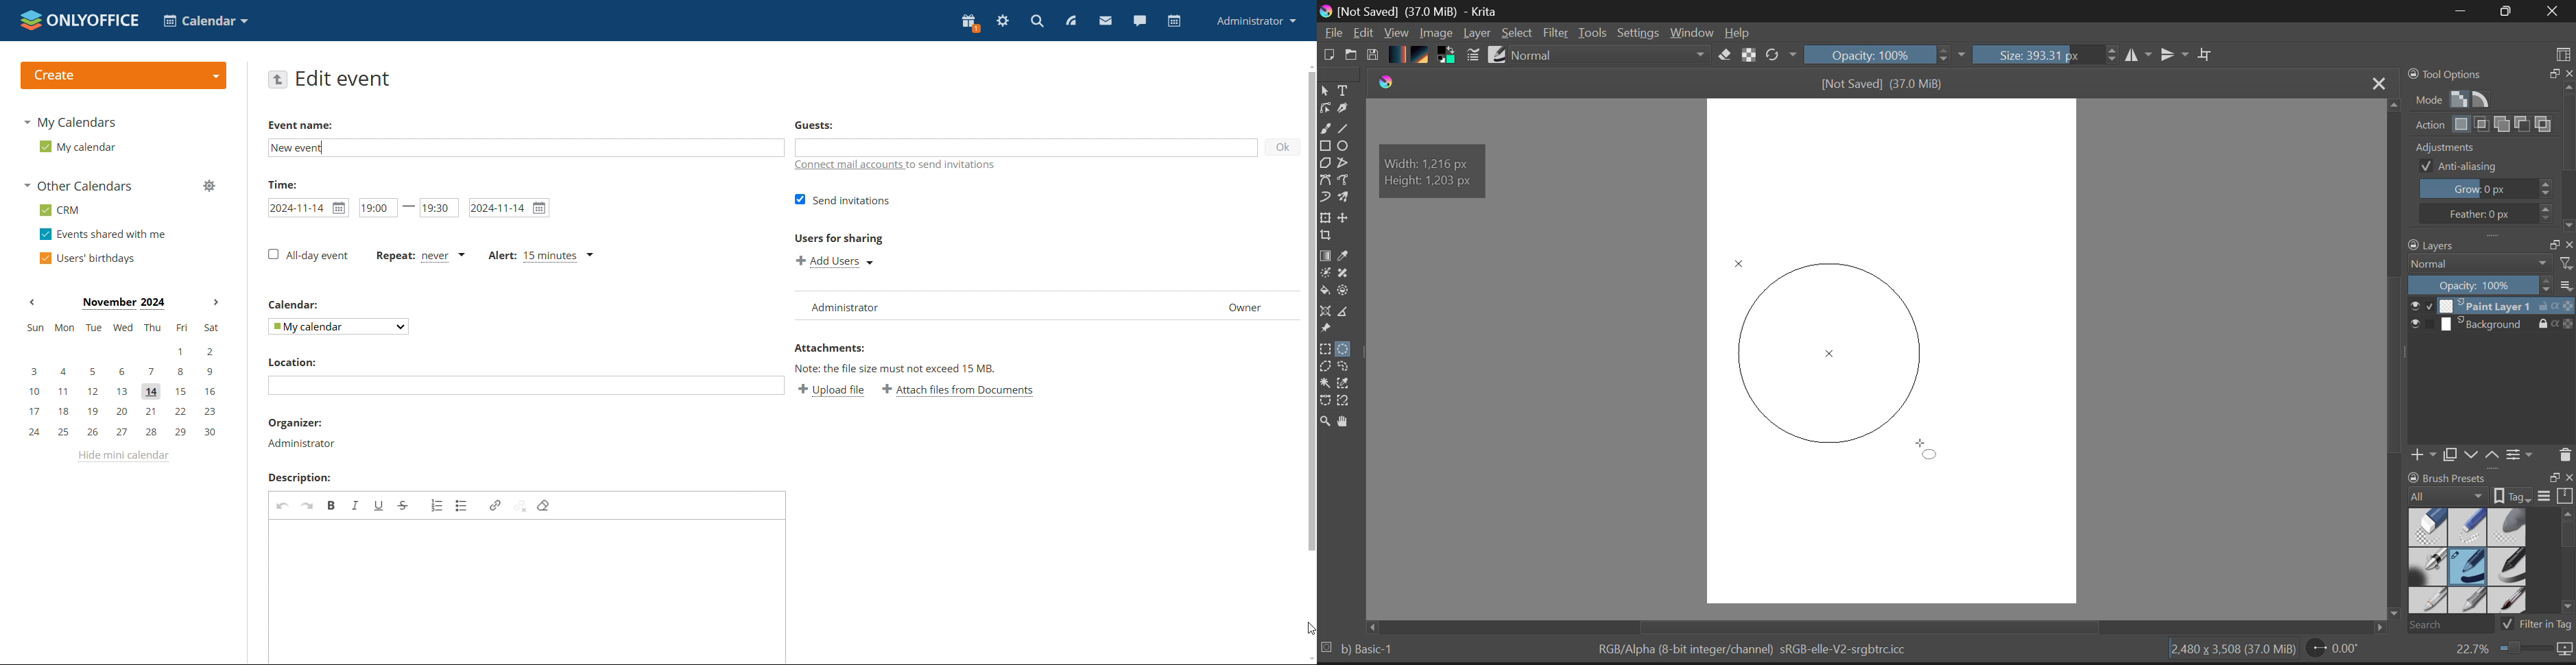 This screenshot has width=2576, height=672. I want to click on Colors in use, so click(1446, 56).